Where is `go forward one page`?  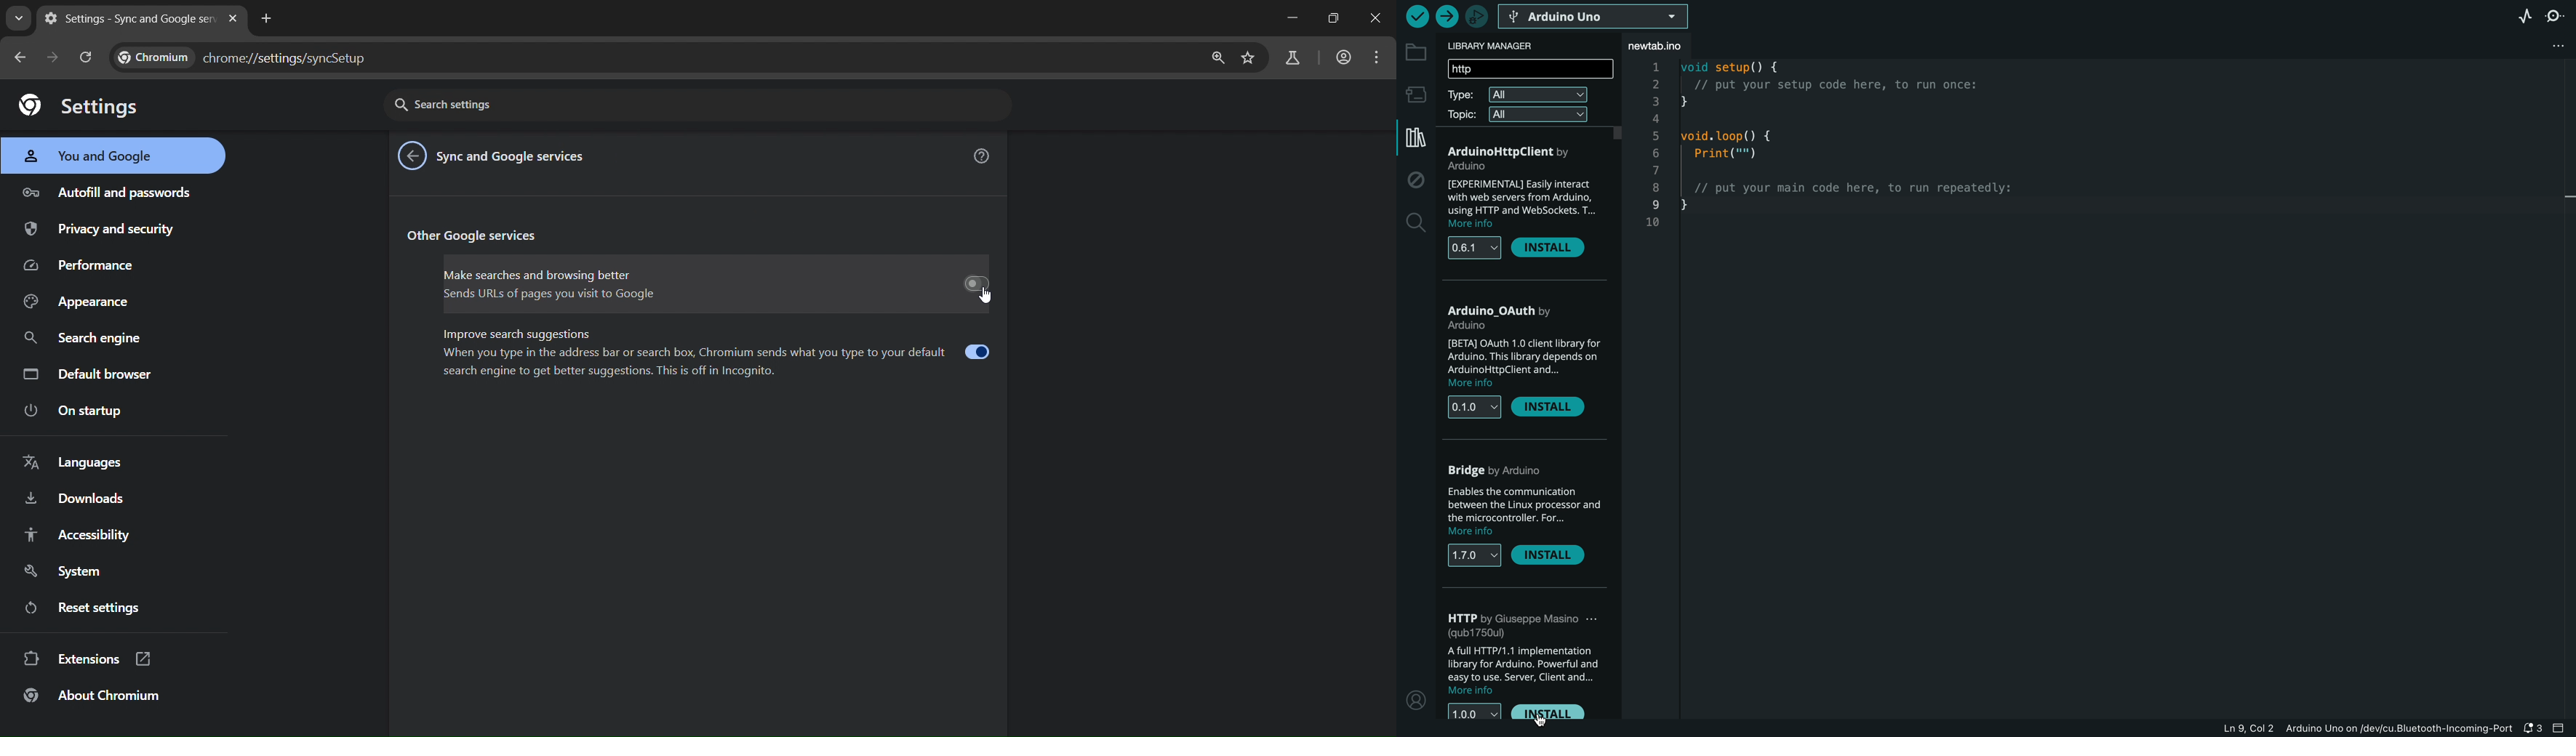
go forward one page is located at coordinates (56, 57).